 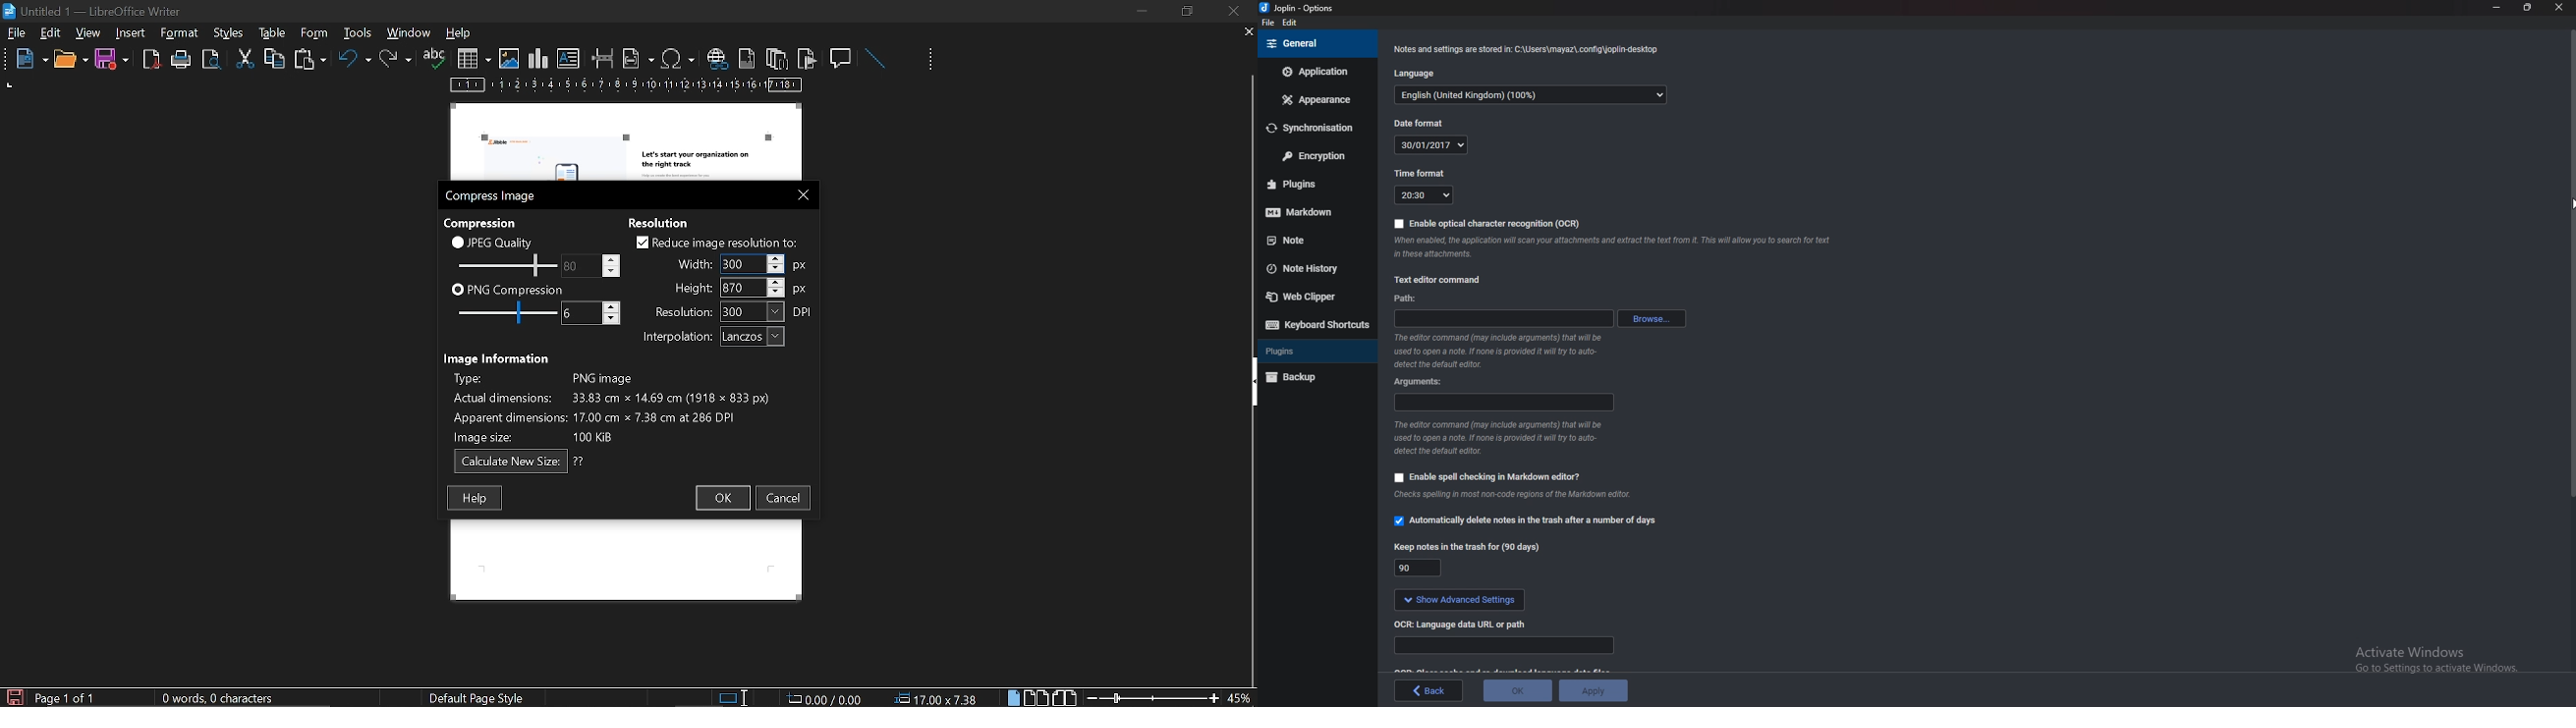 What do you see at coordinates (1422, 174) in the screenshot?
I see `Time format` at bounding box center [1422, 174].